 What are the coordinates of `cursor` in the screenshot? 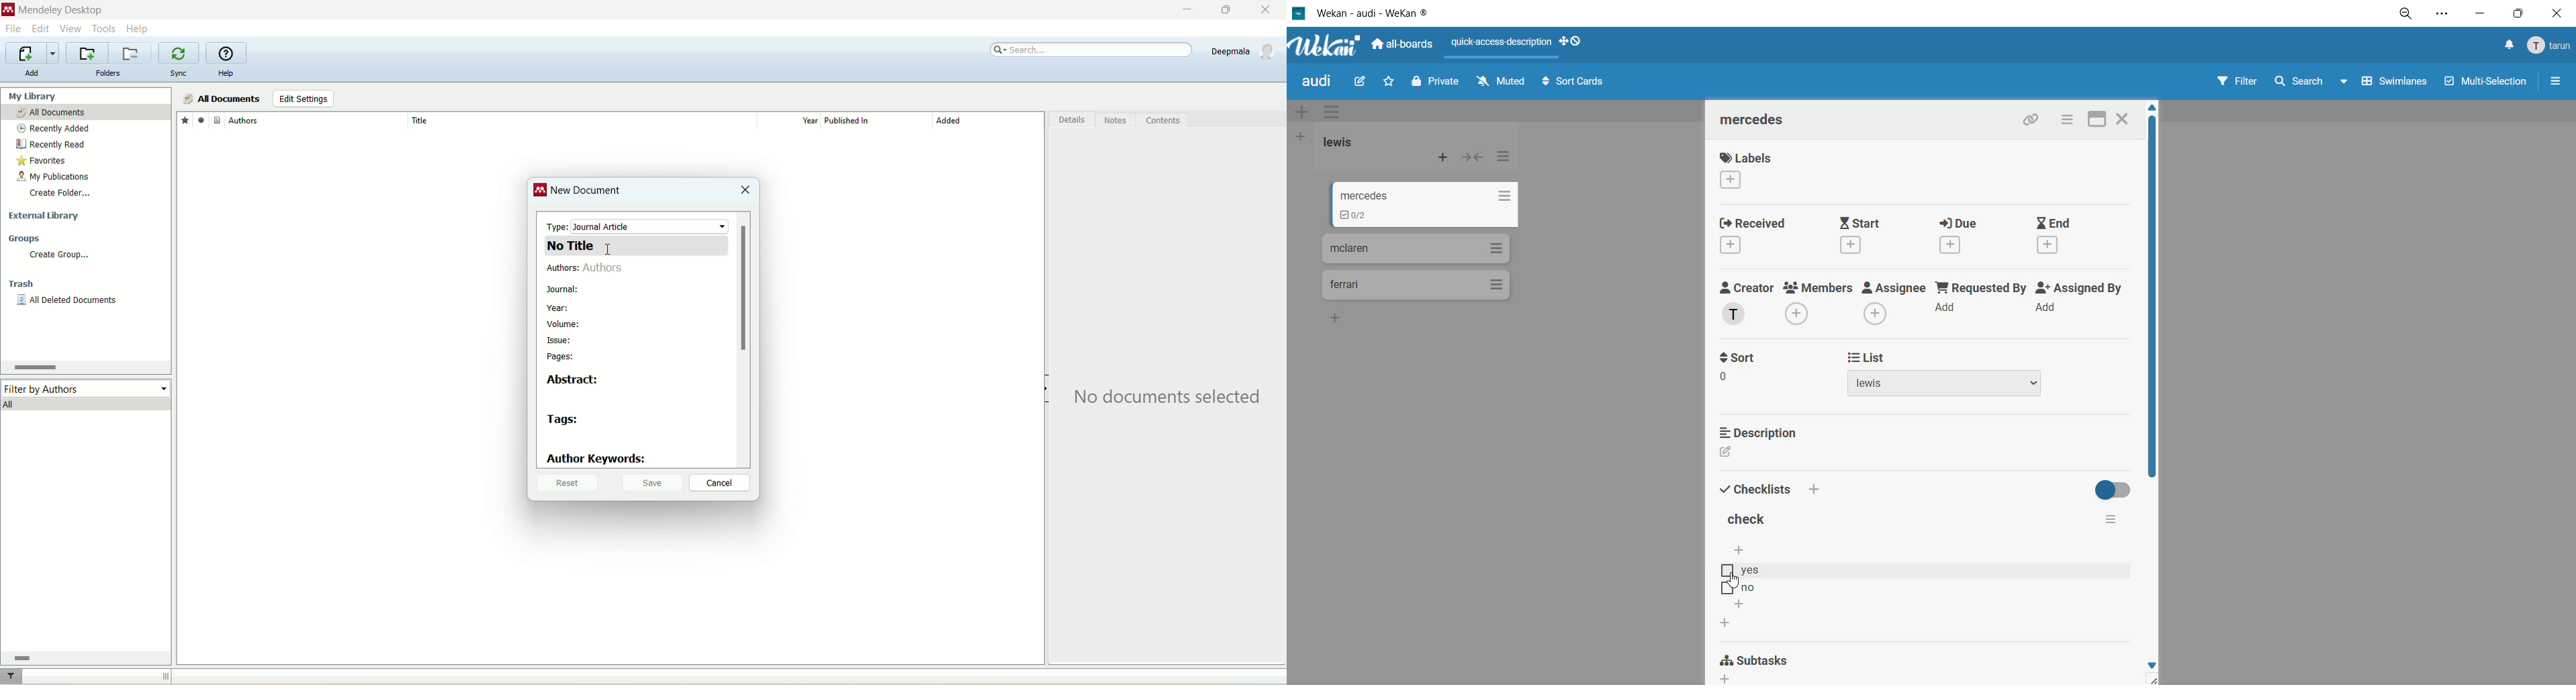 It's located at (1737, 580).